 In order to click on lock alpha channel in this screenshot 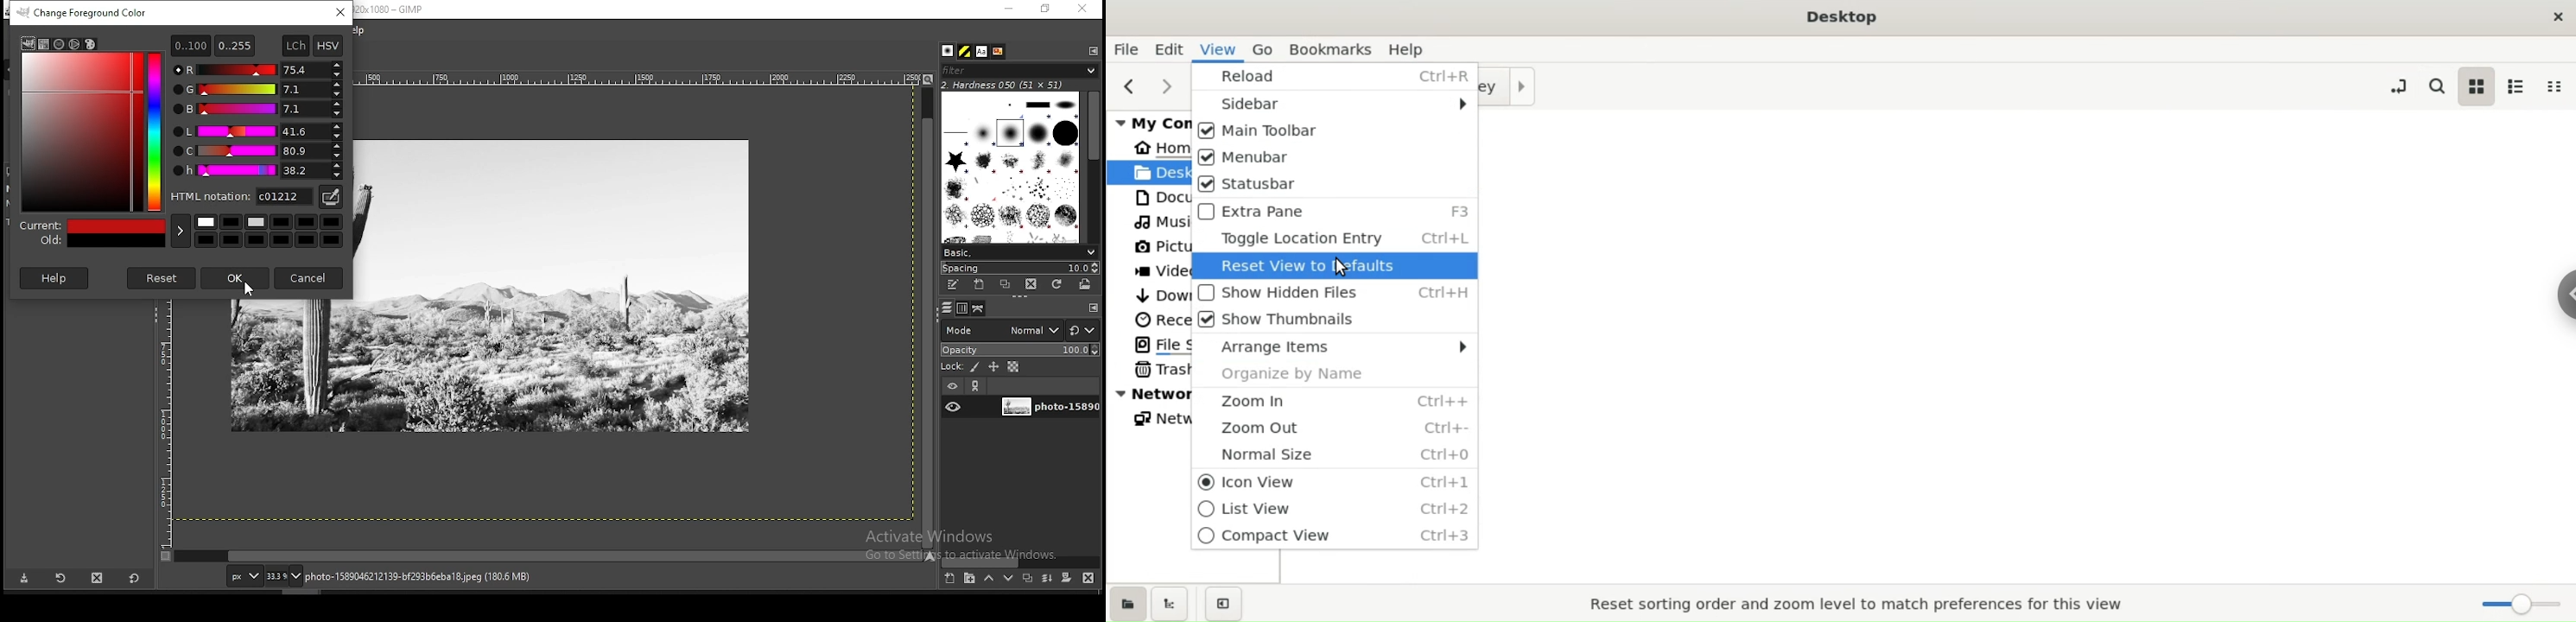, I will do `click(1012, 366)`.